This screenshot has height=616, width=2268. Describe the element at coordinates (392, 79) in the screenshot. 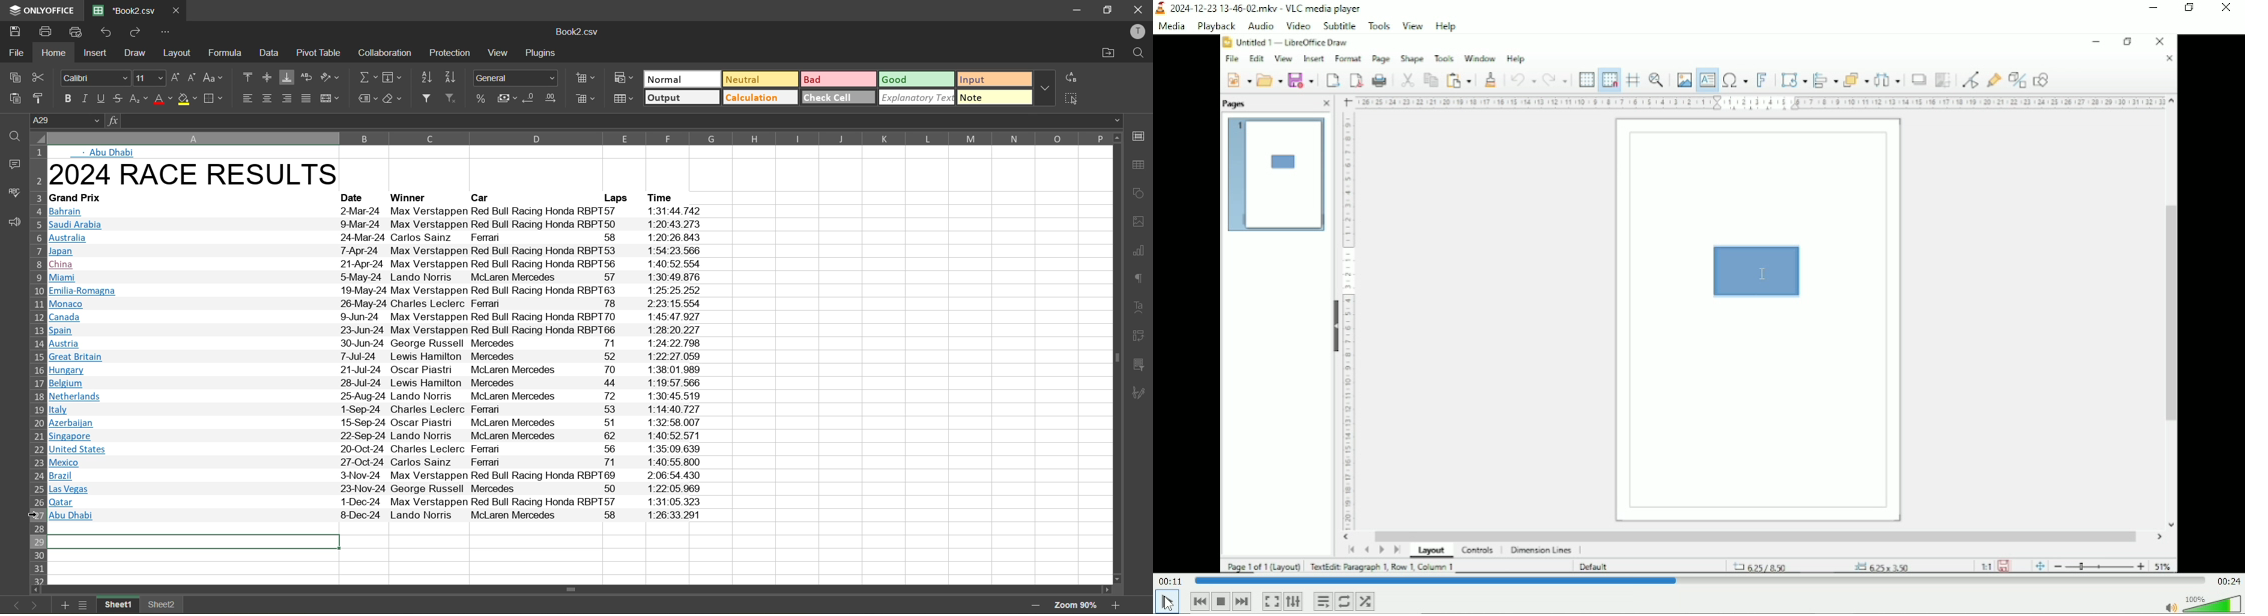

I see `field` at that location.